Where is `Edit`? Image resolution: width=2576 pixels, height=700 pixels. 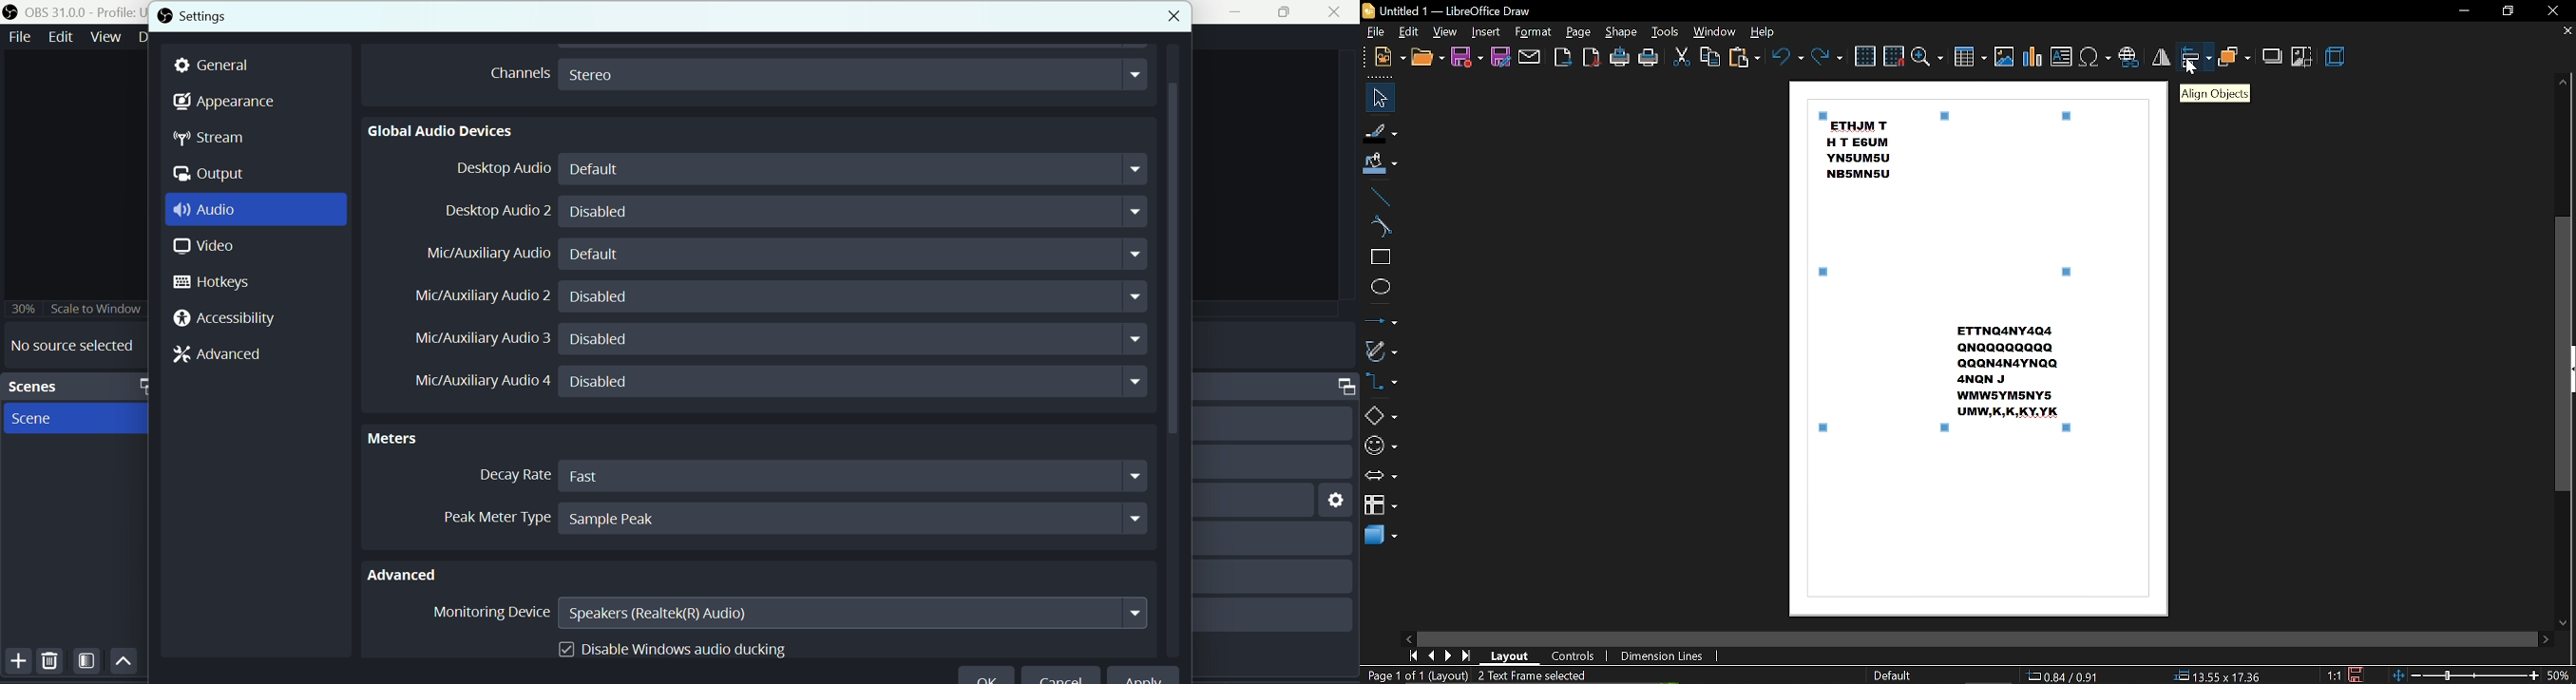
Edit is located at coordinates (59, 37).